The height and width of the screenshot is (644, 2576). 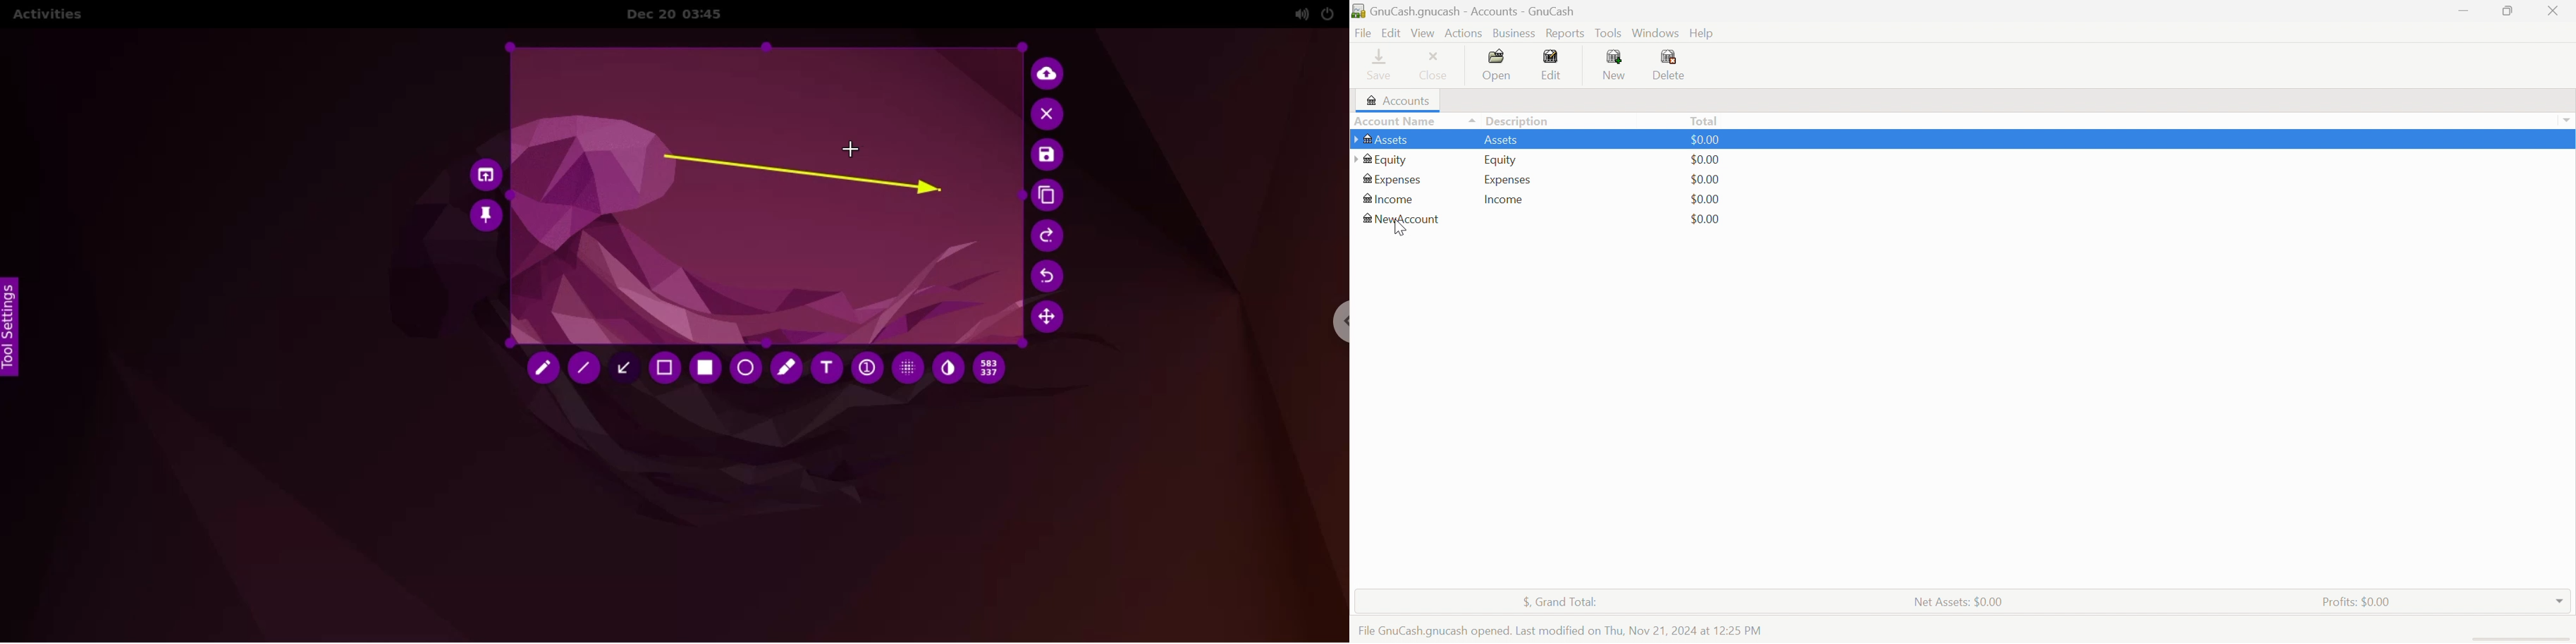 What do you see at coordinates (1670, 66) in the screenshot?
I see `Delete` at bounding box center [1670, 66].